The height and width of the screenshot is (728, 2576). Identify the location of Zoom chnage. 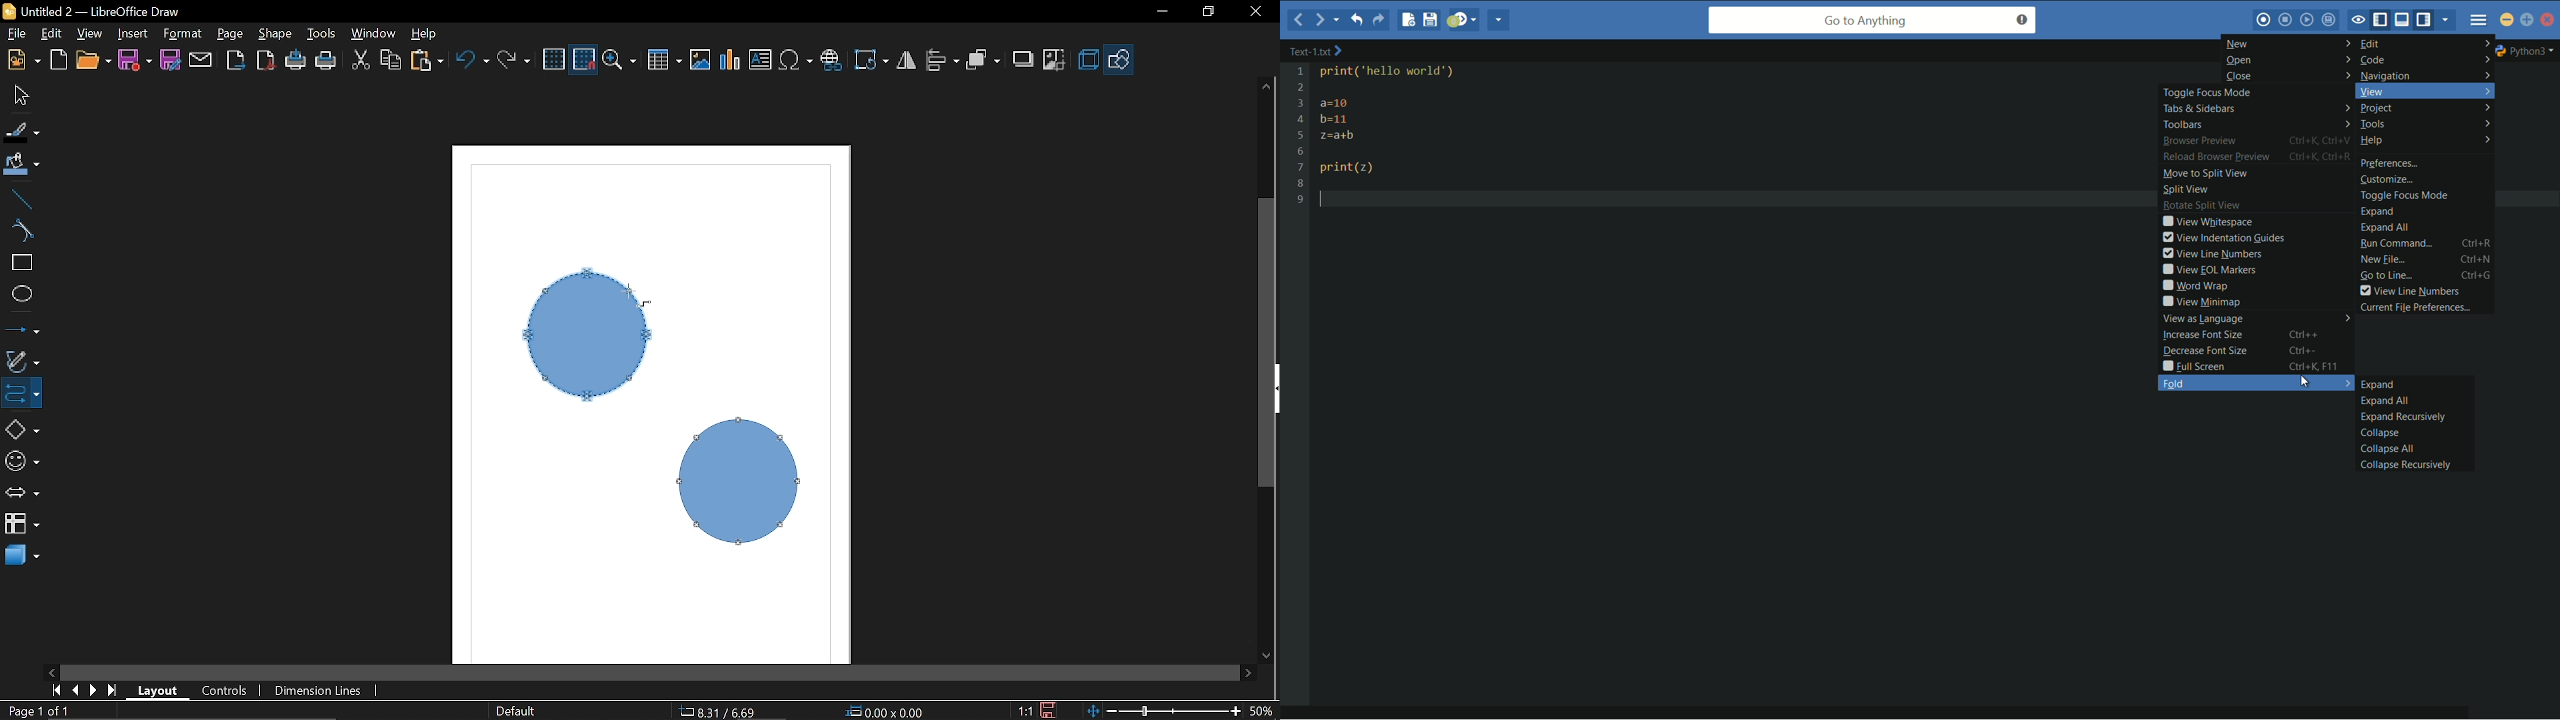
(1163, 711).